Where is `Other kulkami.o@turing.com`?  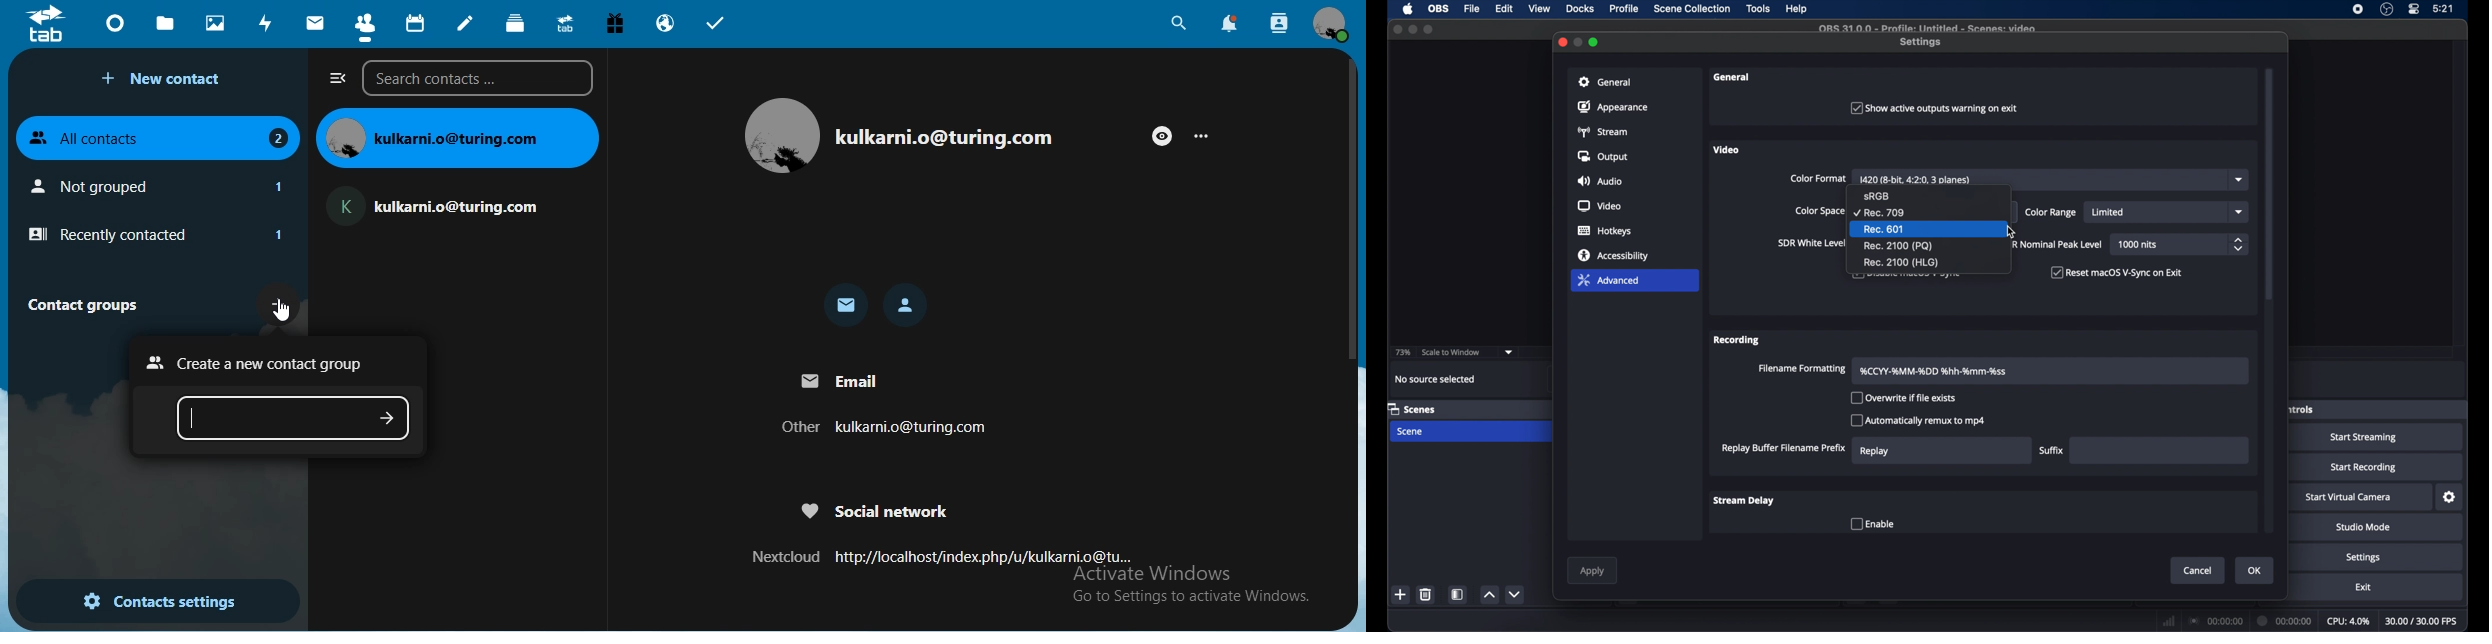 Other kulkami.o@turing.com is located at coordinates (879, 429).